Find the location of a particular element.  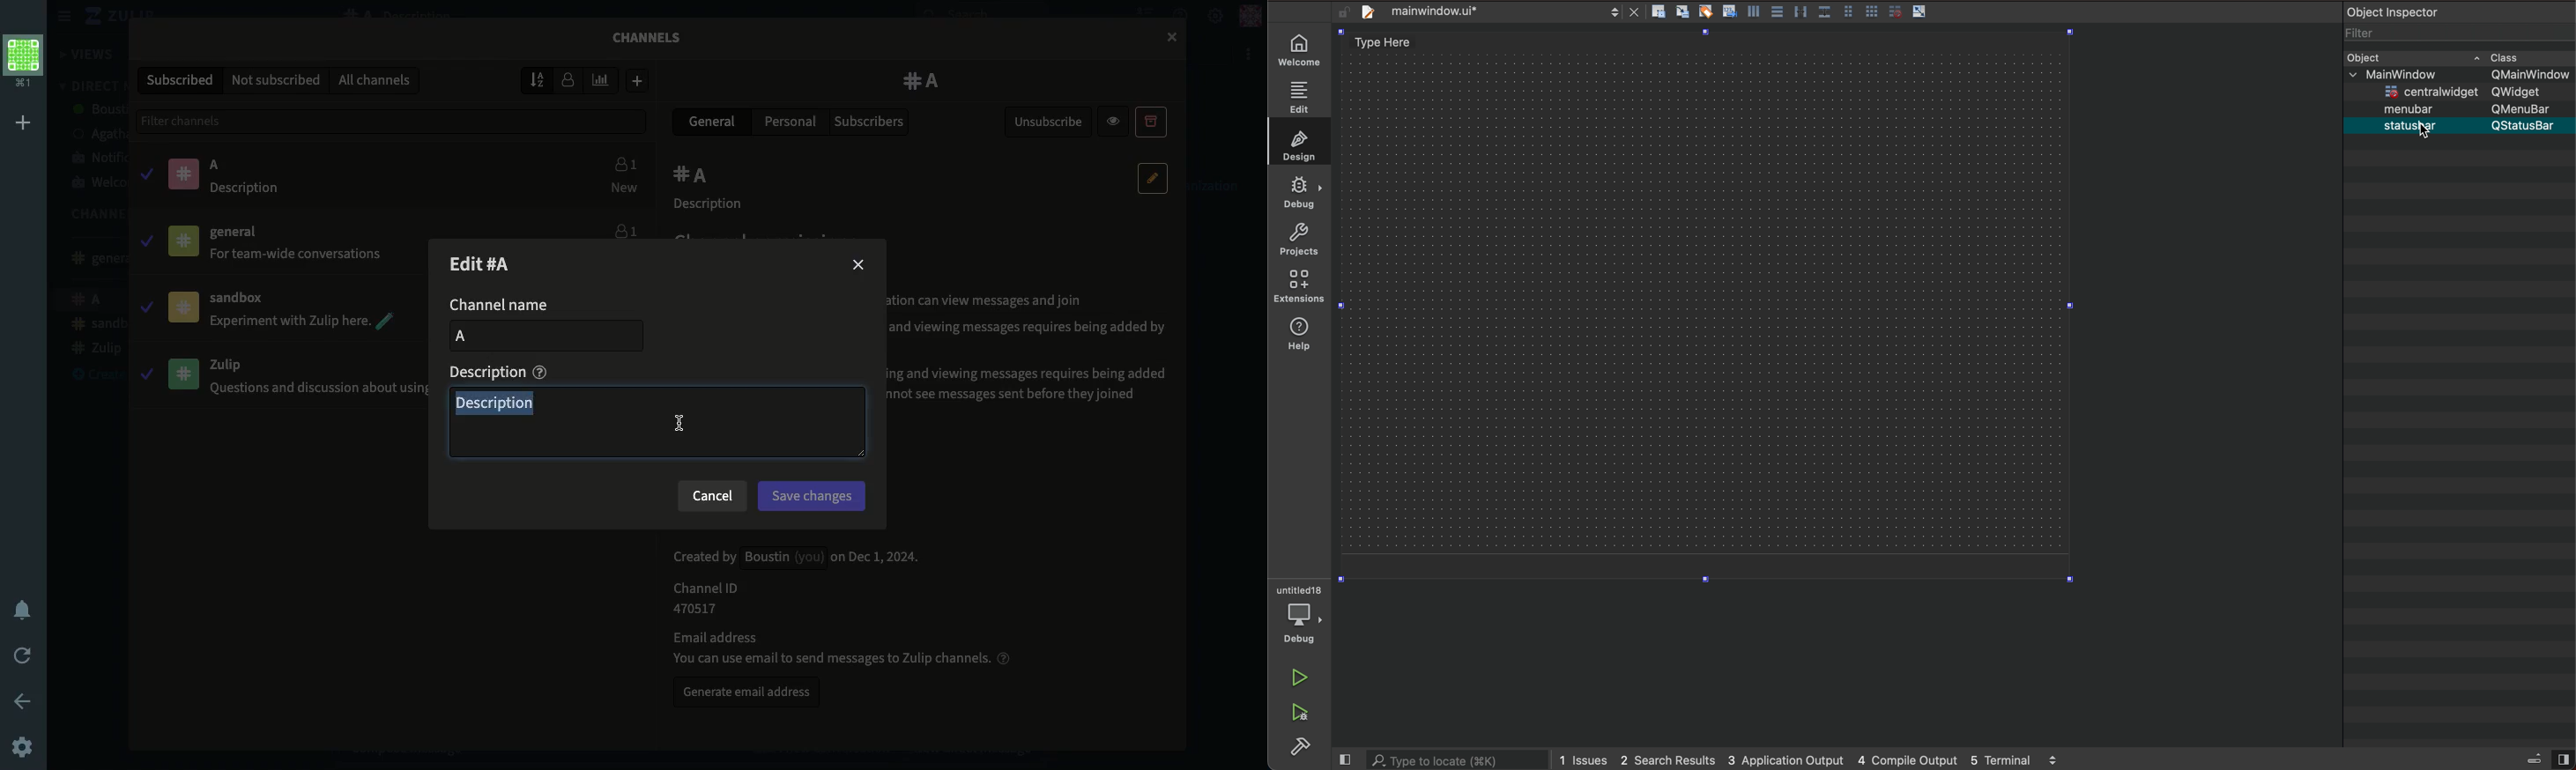

A is located at coordinates (923, 81).